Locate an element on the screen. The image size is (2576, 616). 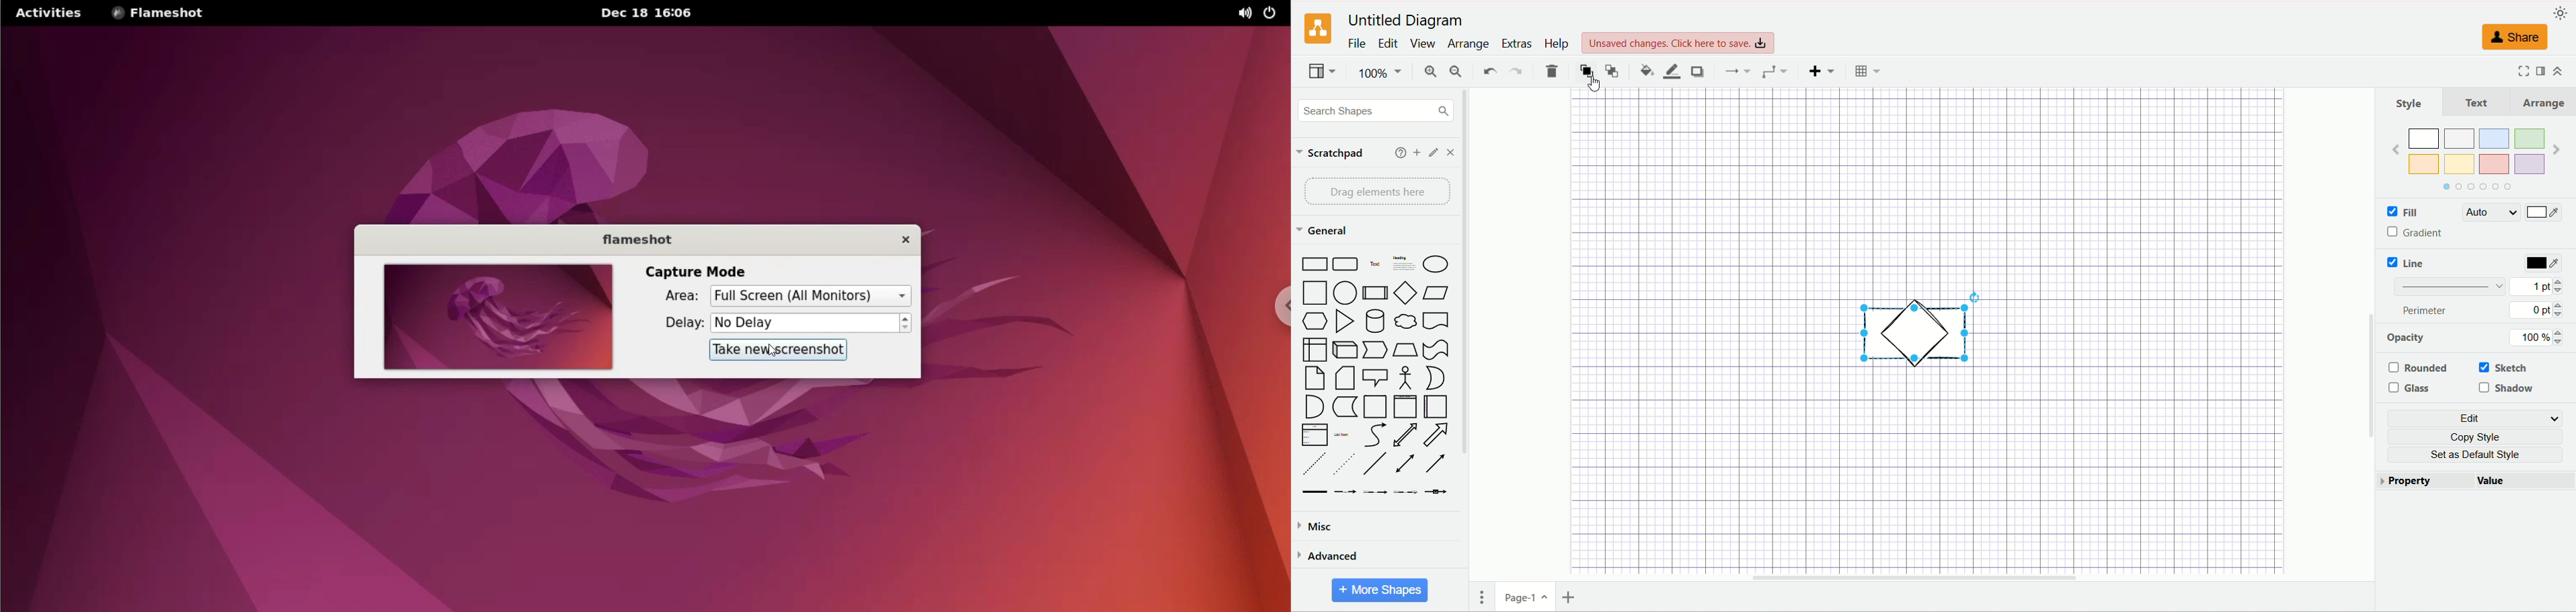
gradient is located at coordinates (2428, 232).